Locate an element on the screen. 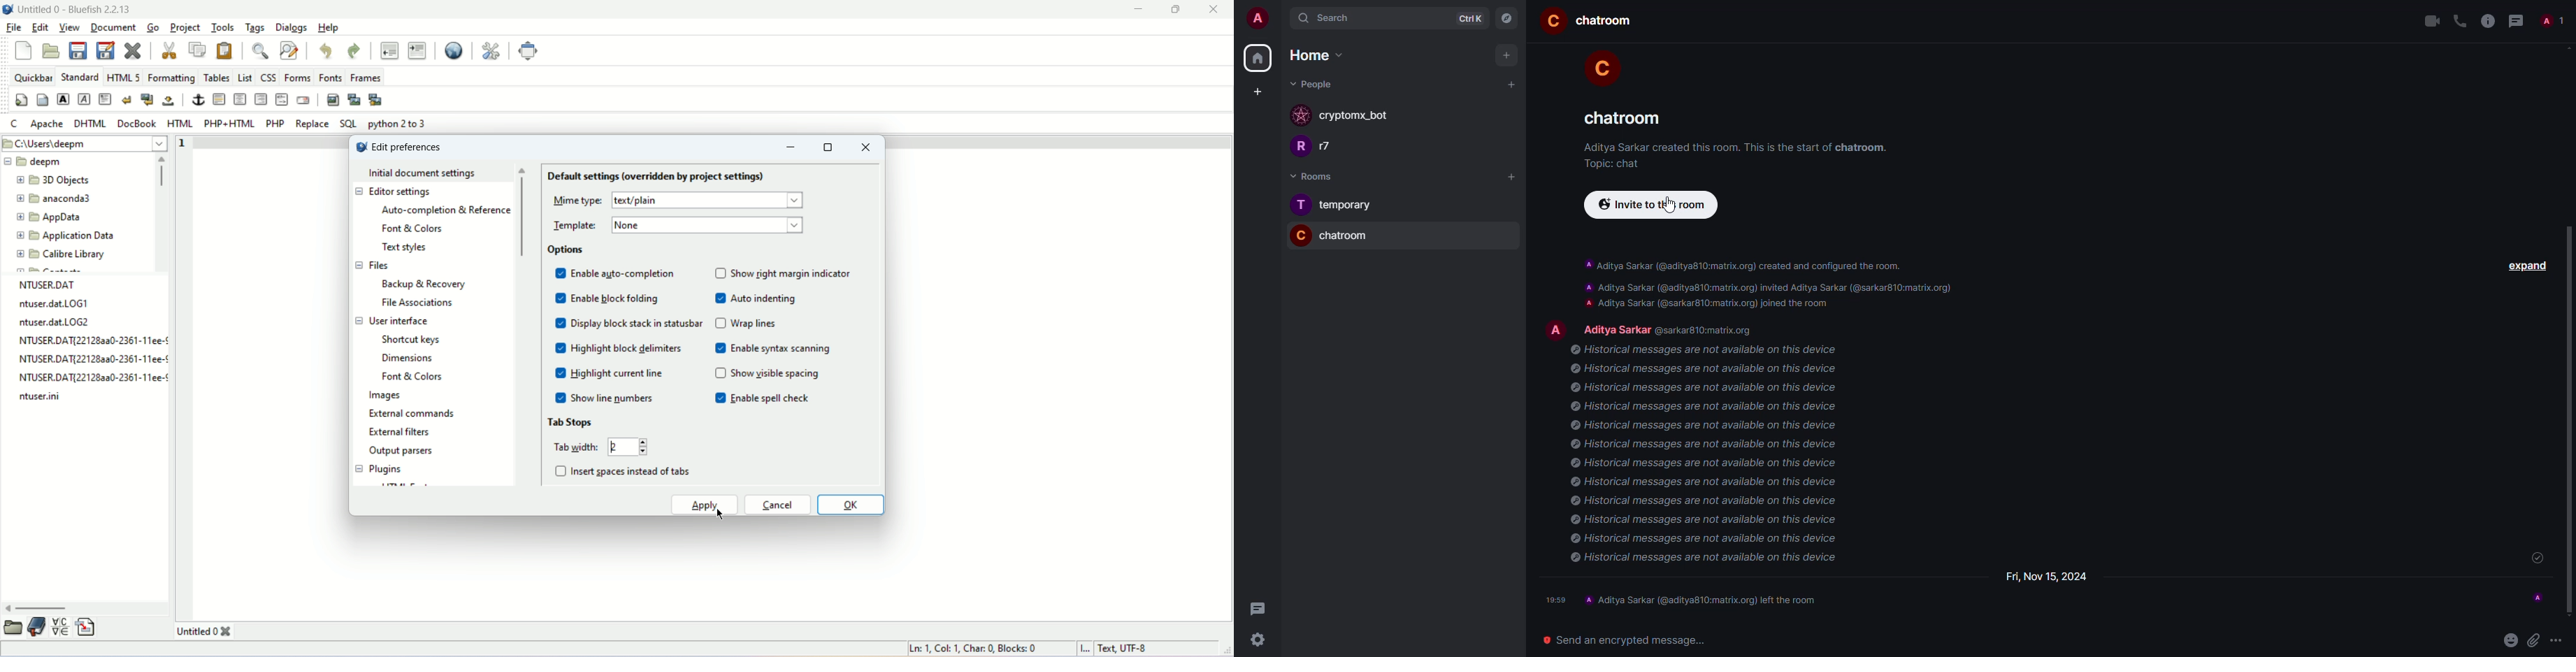 The width and height of the screenshot is (2576, 672). user interface is located at coordinates (391, 320).